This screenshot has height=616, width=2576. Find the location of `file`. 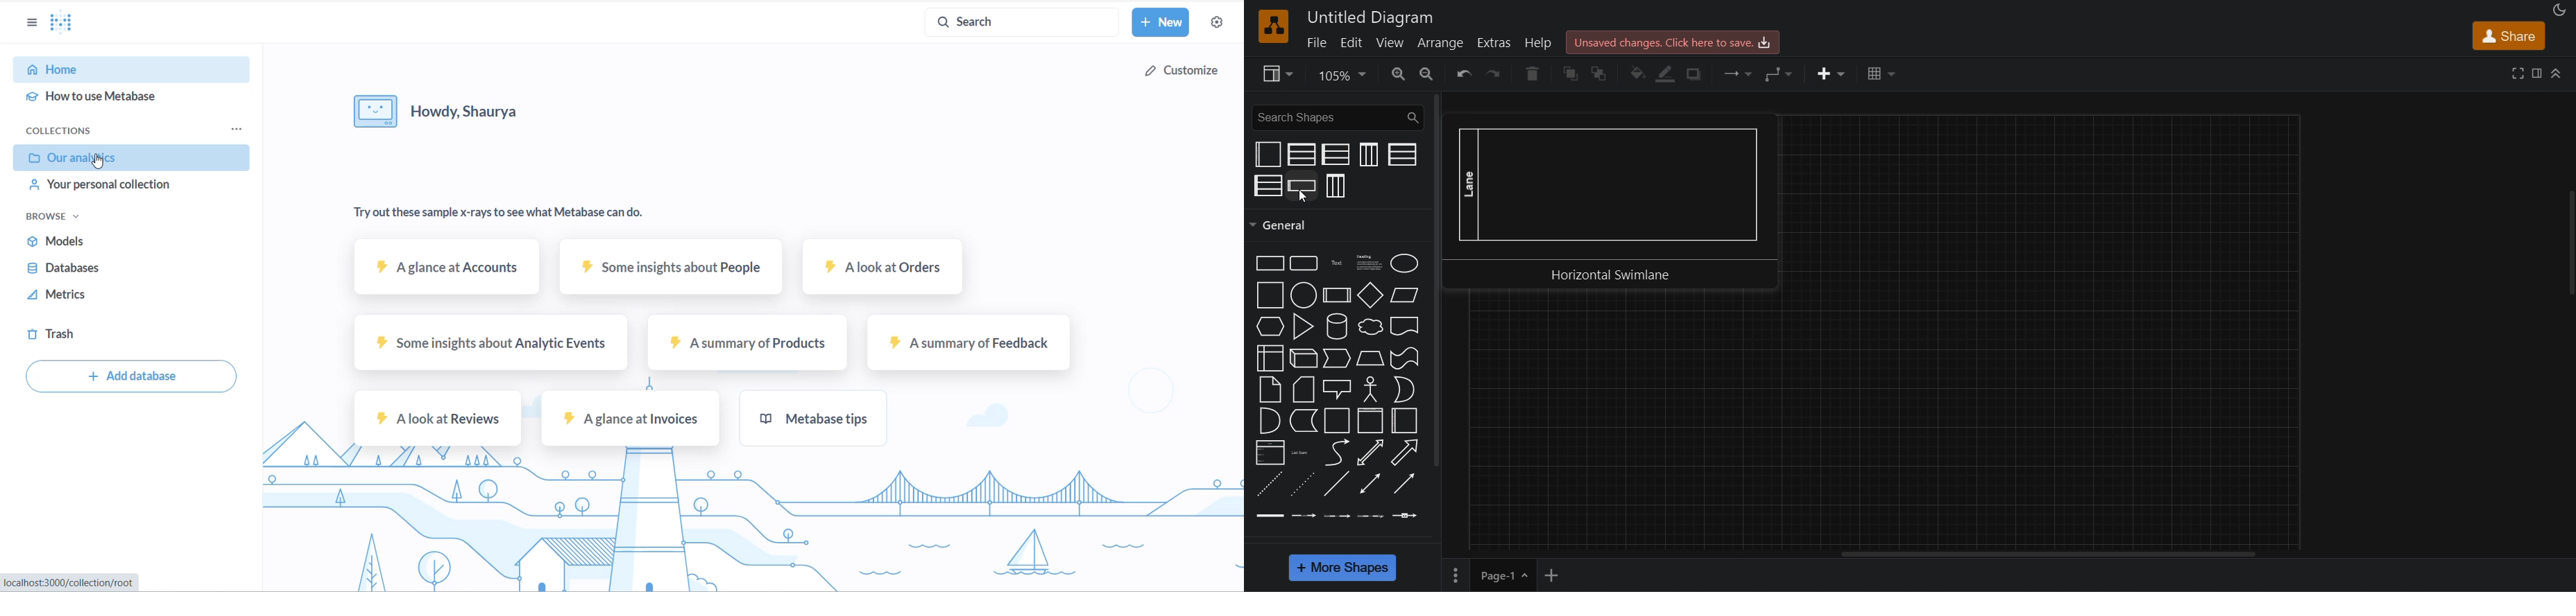

file is located at coordinates (1320, 42).